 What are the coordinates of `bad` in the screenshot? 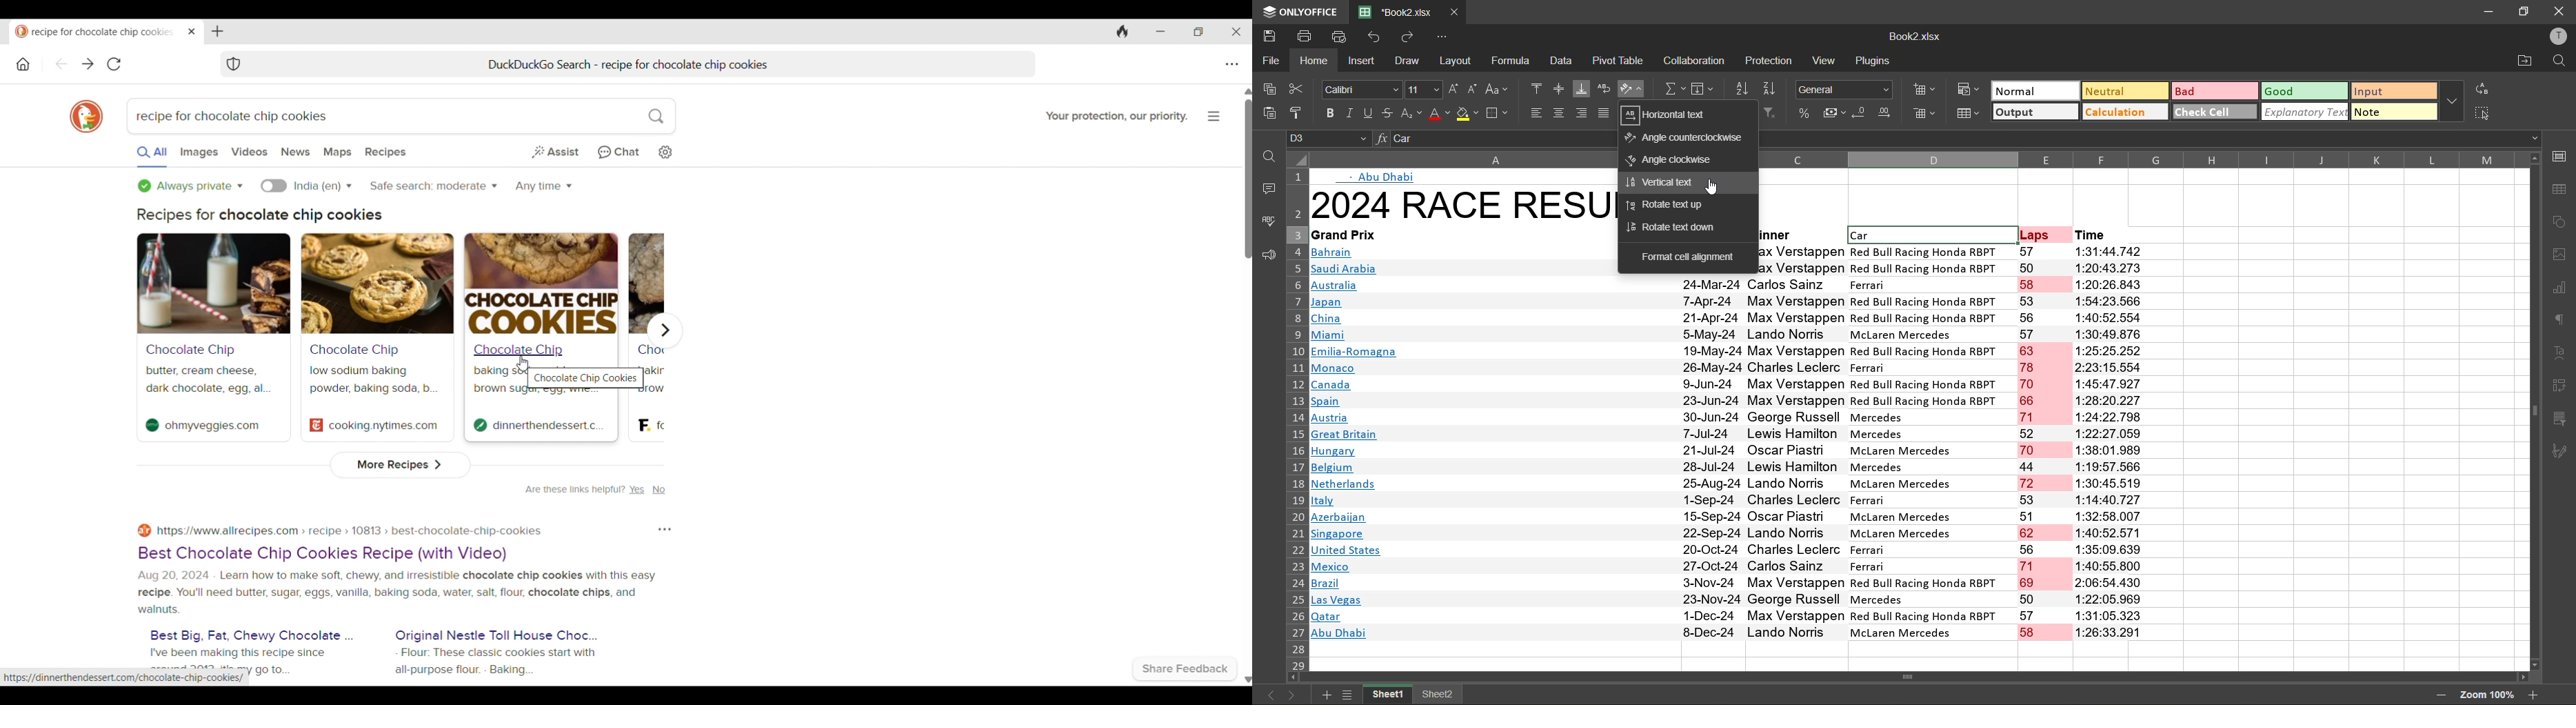 It's located at (2215, 92).